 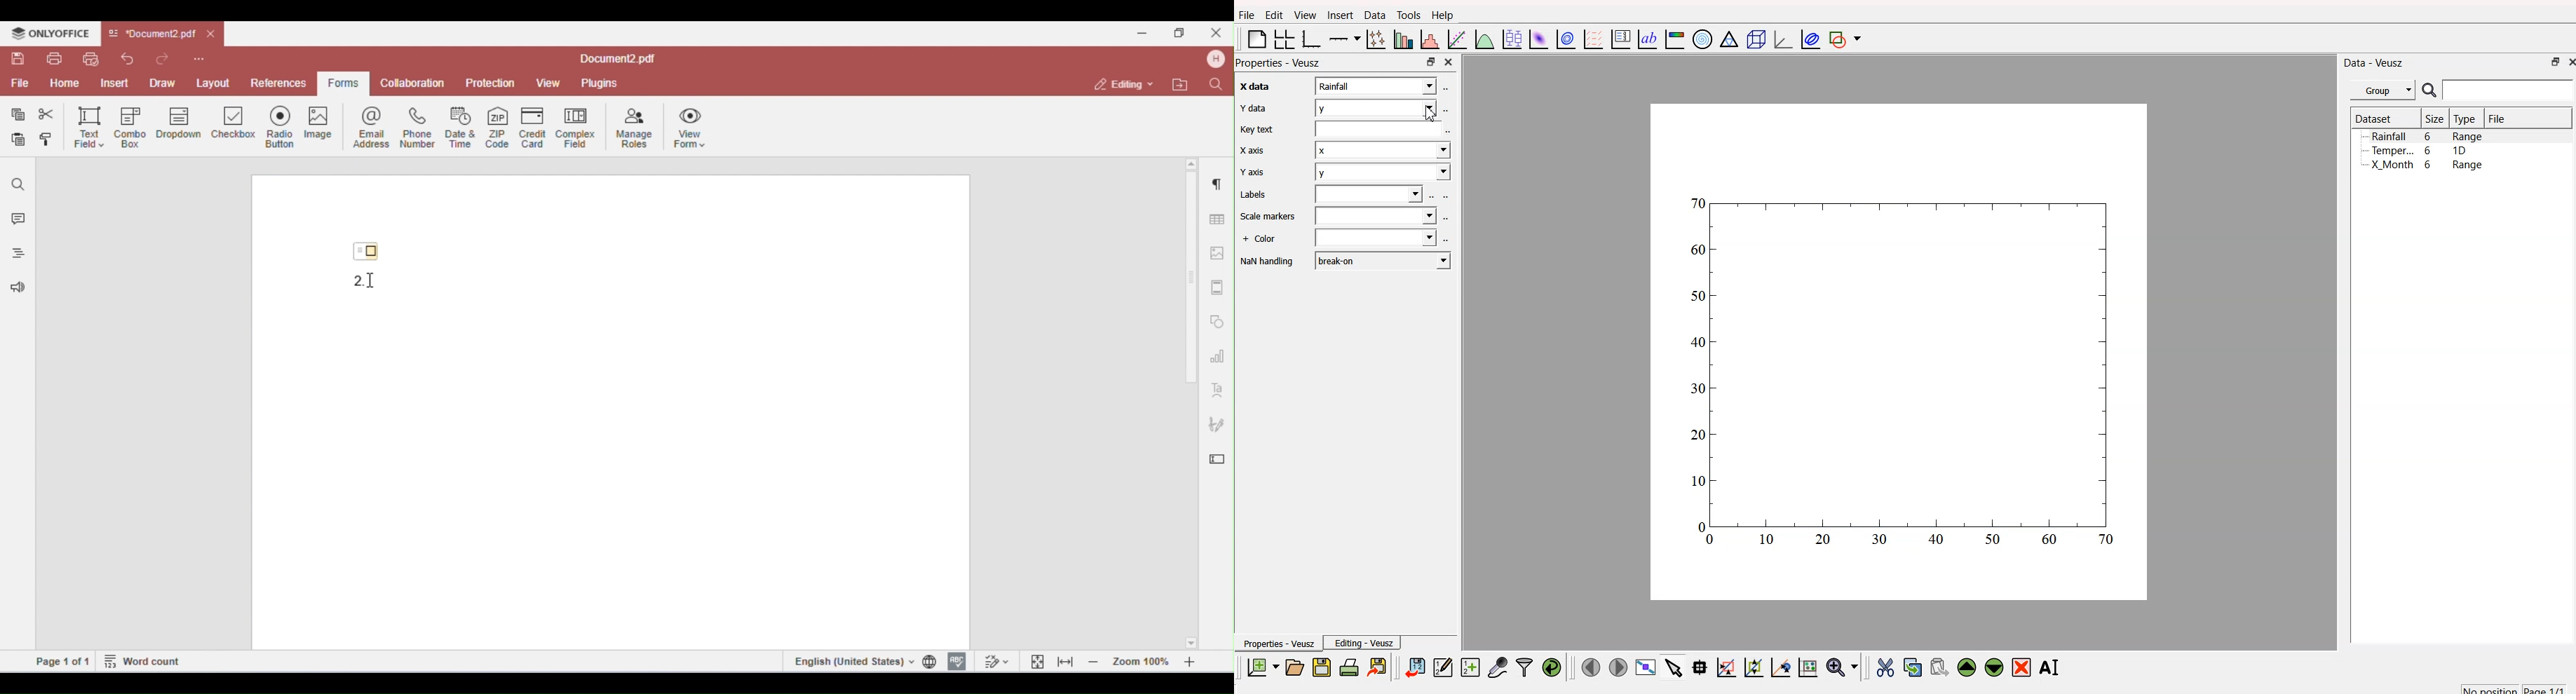 What do you see at coordinates (1371, 195) in the screenshot?
I see `field` at bounding box center [1371, 195].